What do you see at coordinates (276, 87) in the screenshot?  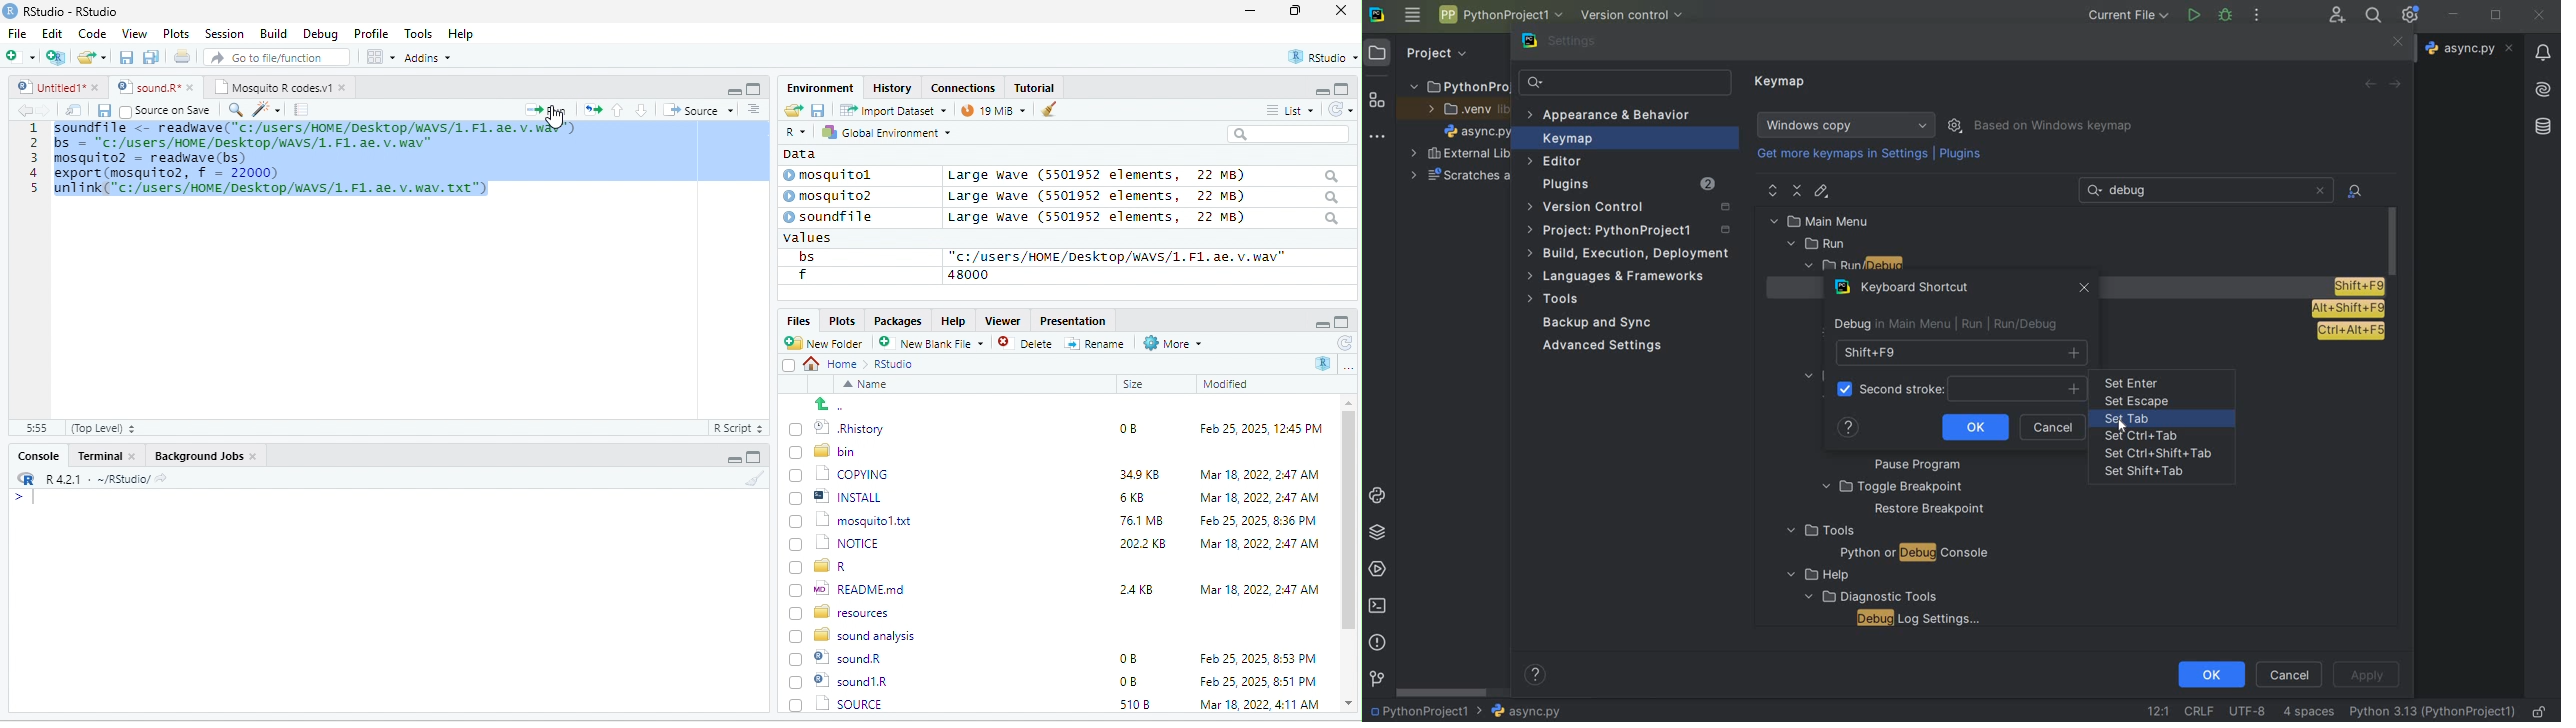 I see `Mosquito R codes.v1` at bounding box center [276, 87].